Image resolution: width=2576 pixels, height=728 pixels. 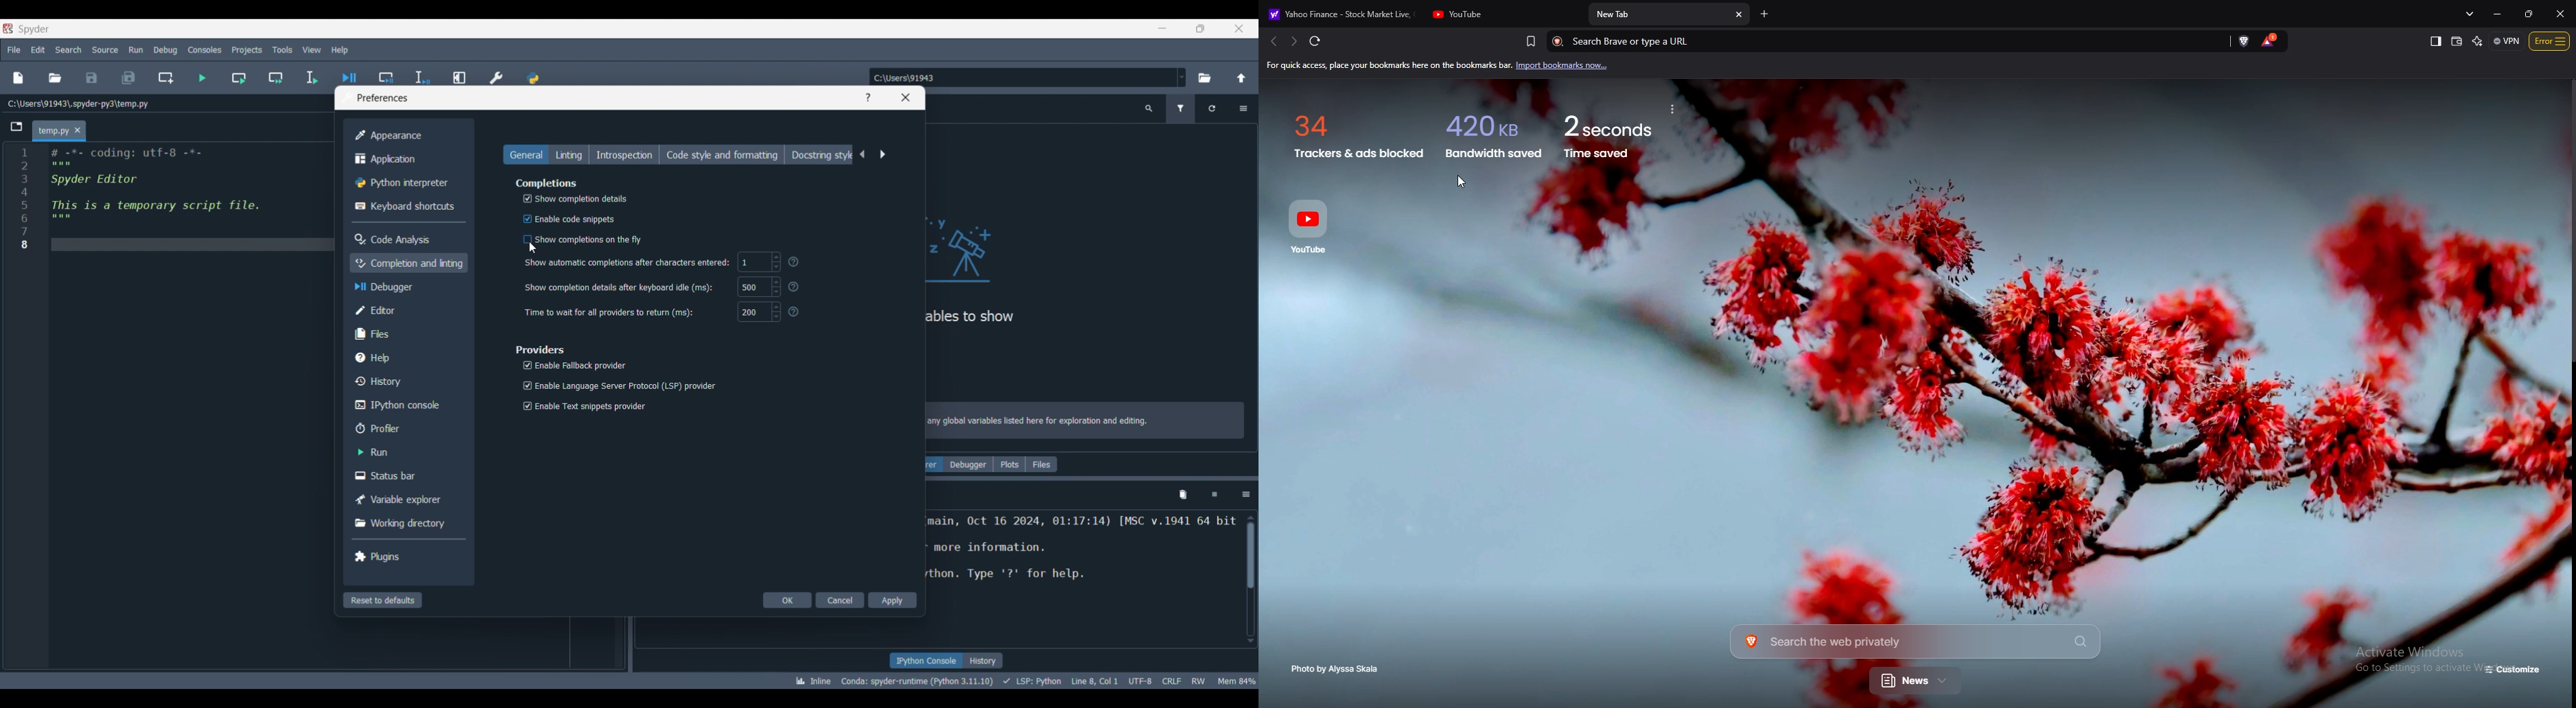 I want to click on Details of current code, so click(x=1025, y=680).